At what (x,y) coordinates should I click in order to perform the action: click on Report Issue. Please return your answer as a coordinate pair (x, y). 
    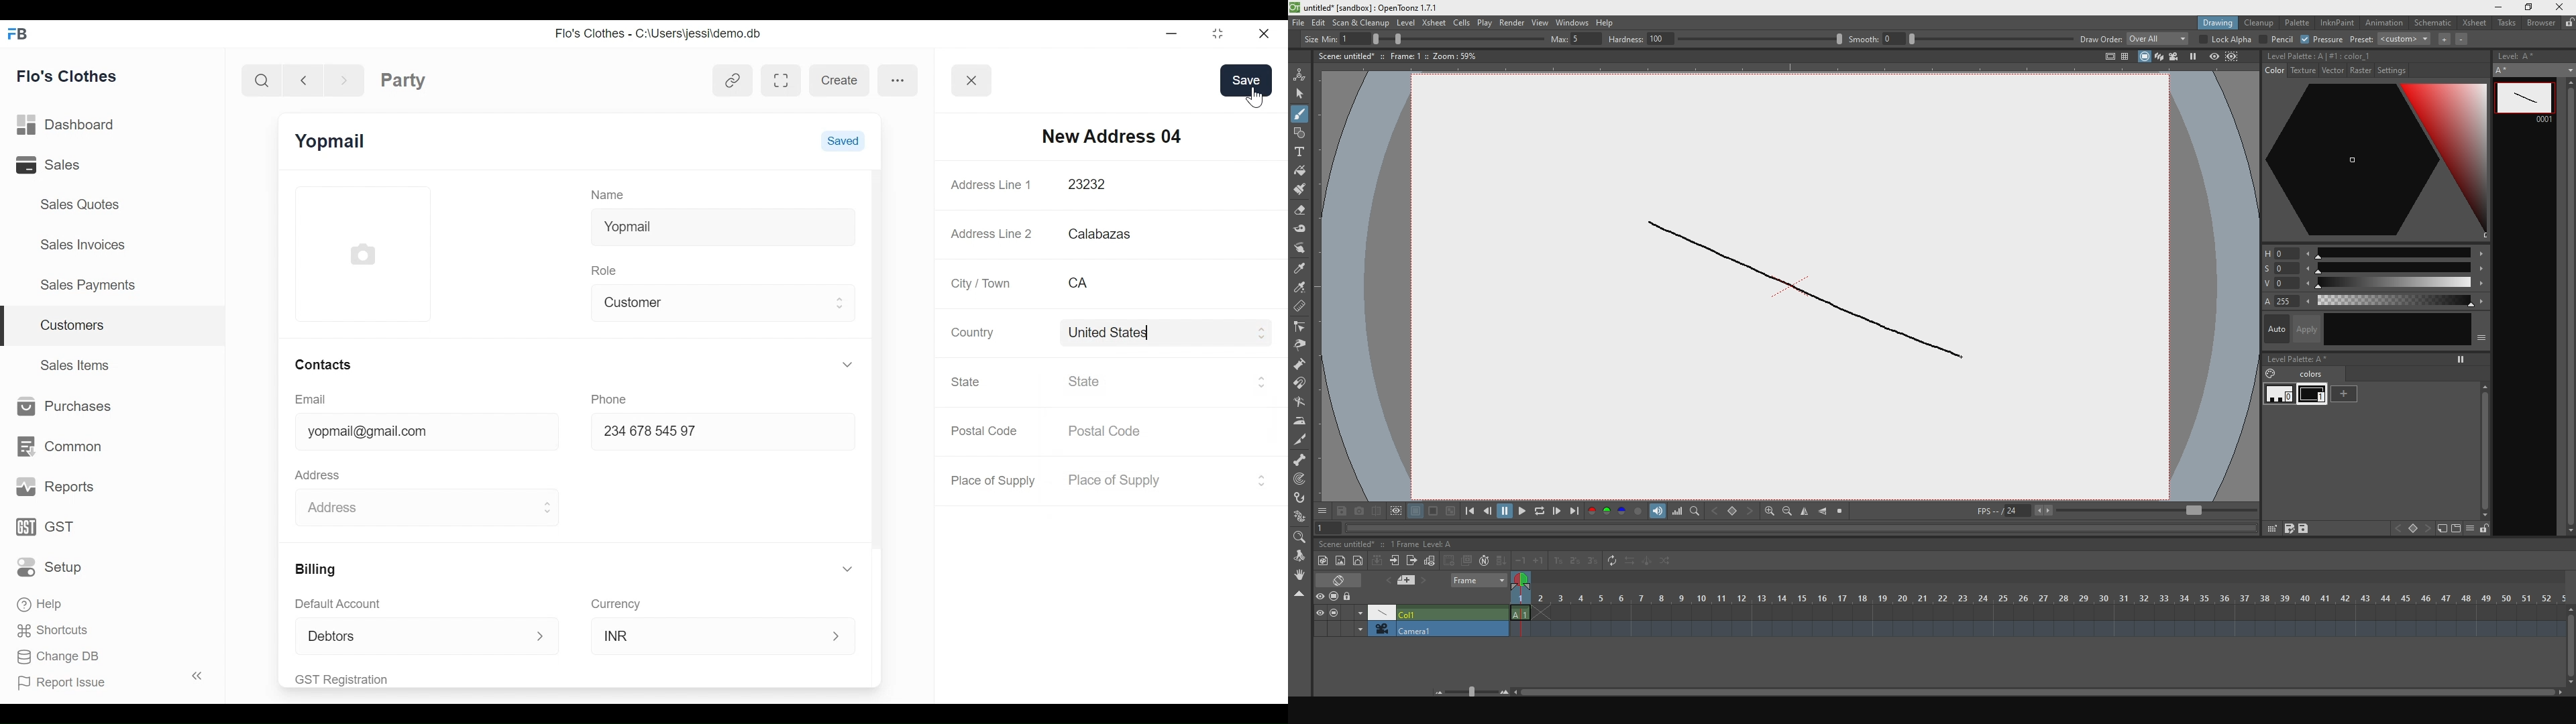
    Looking at the image, I should click on (103, 680).